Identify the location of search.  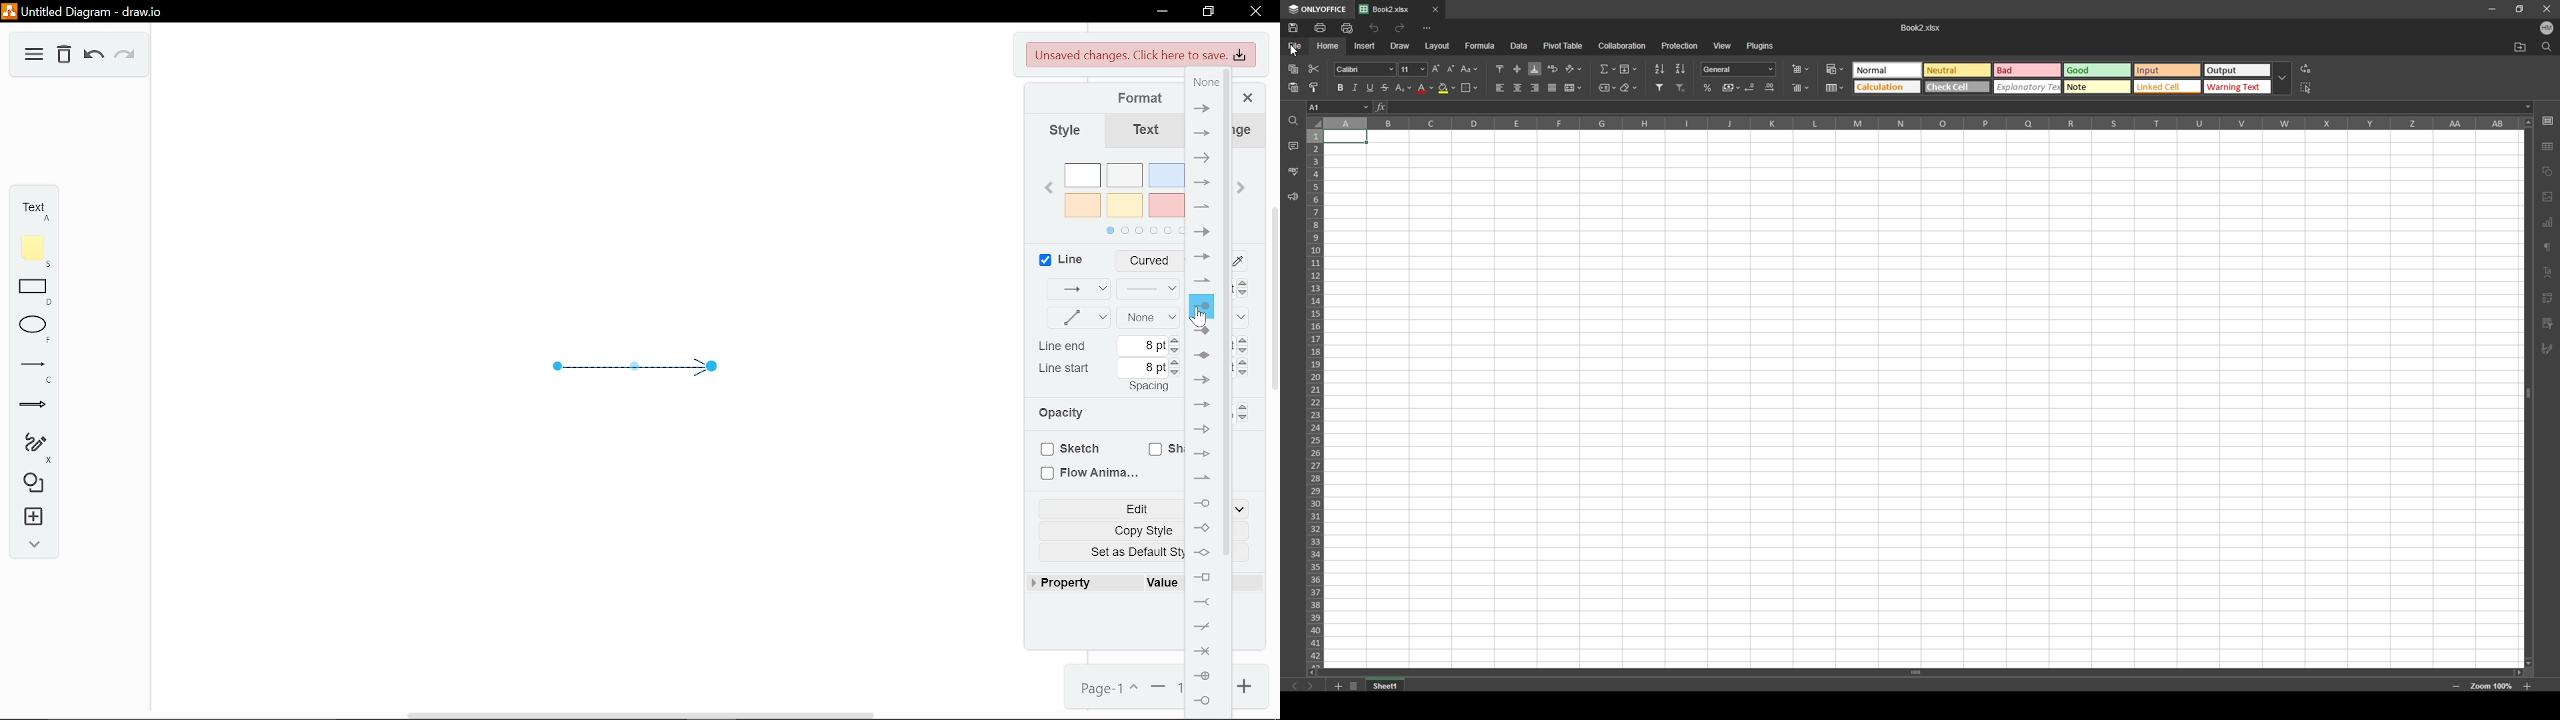
(2547, 47).